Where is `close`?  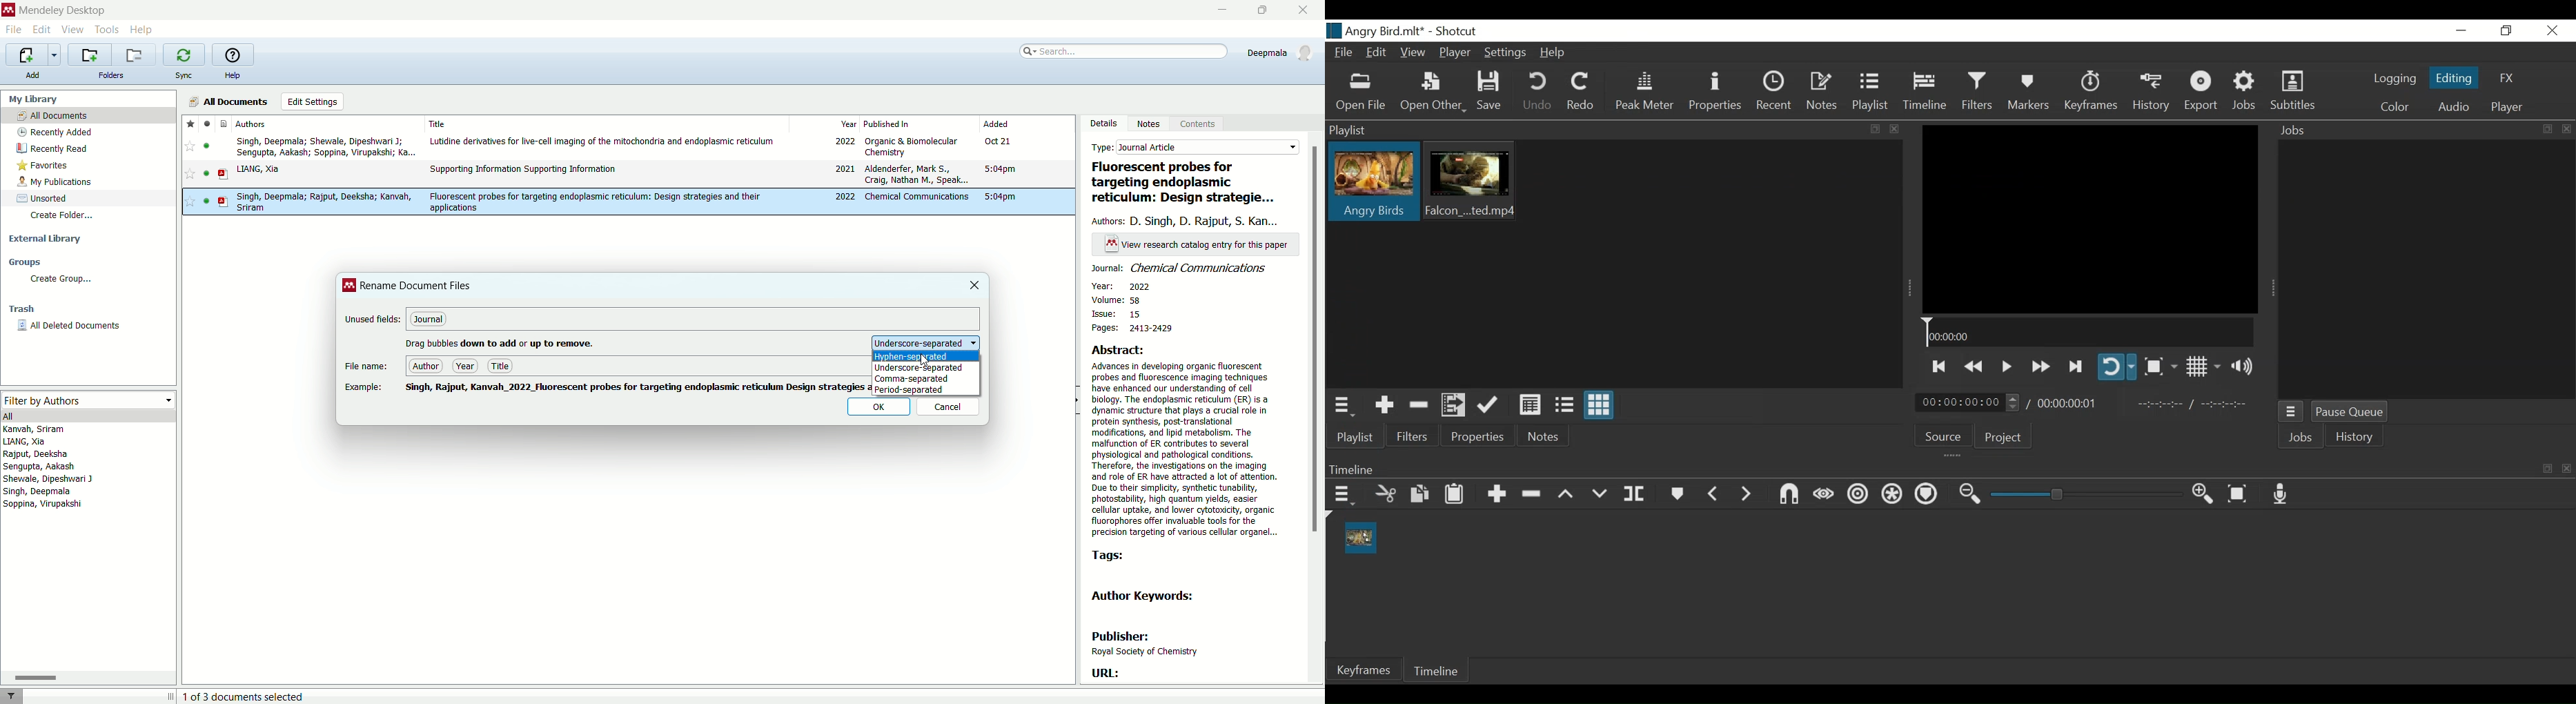 close is located at coordinates (975, 285).